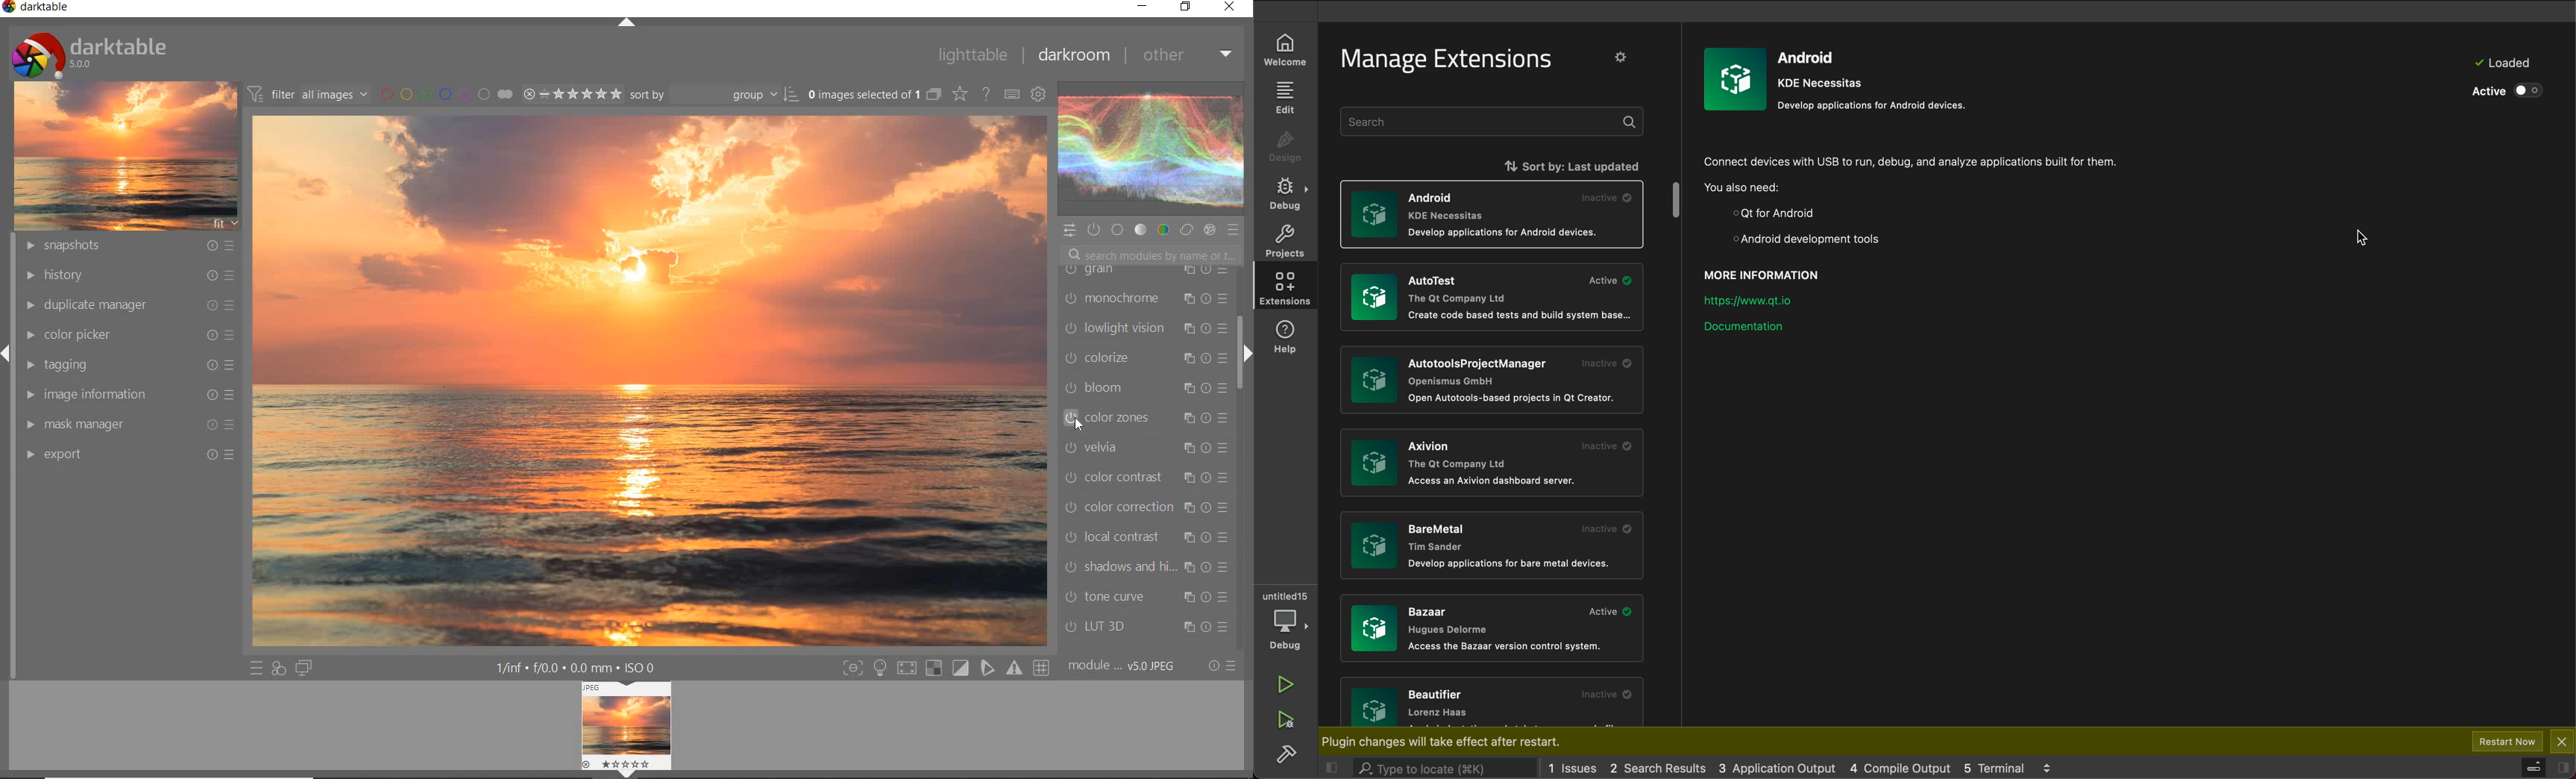 The image size is (2576, 784). Describe the element at coordinates (1123, 666) in the screenshot. I see `MODULE ORDER` at that location.